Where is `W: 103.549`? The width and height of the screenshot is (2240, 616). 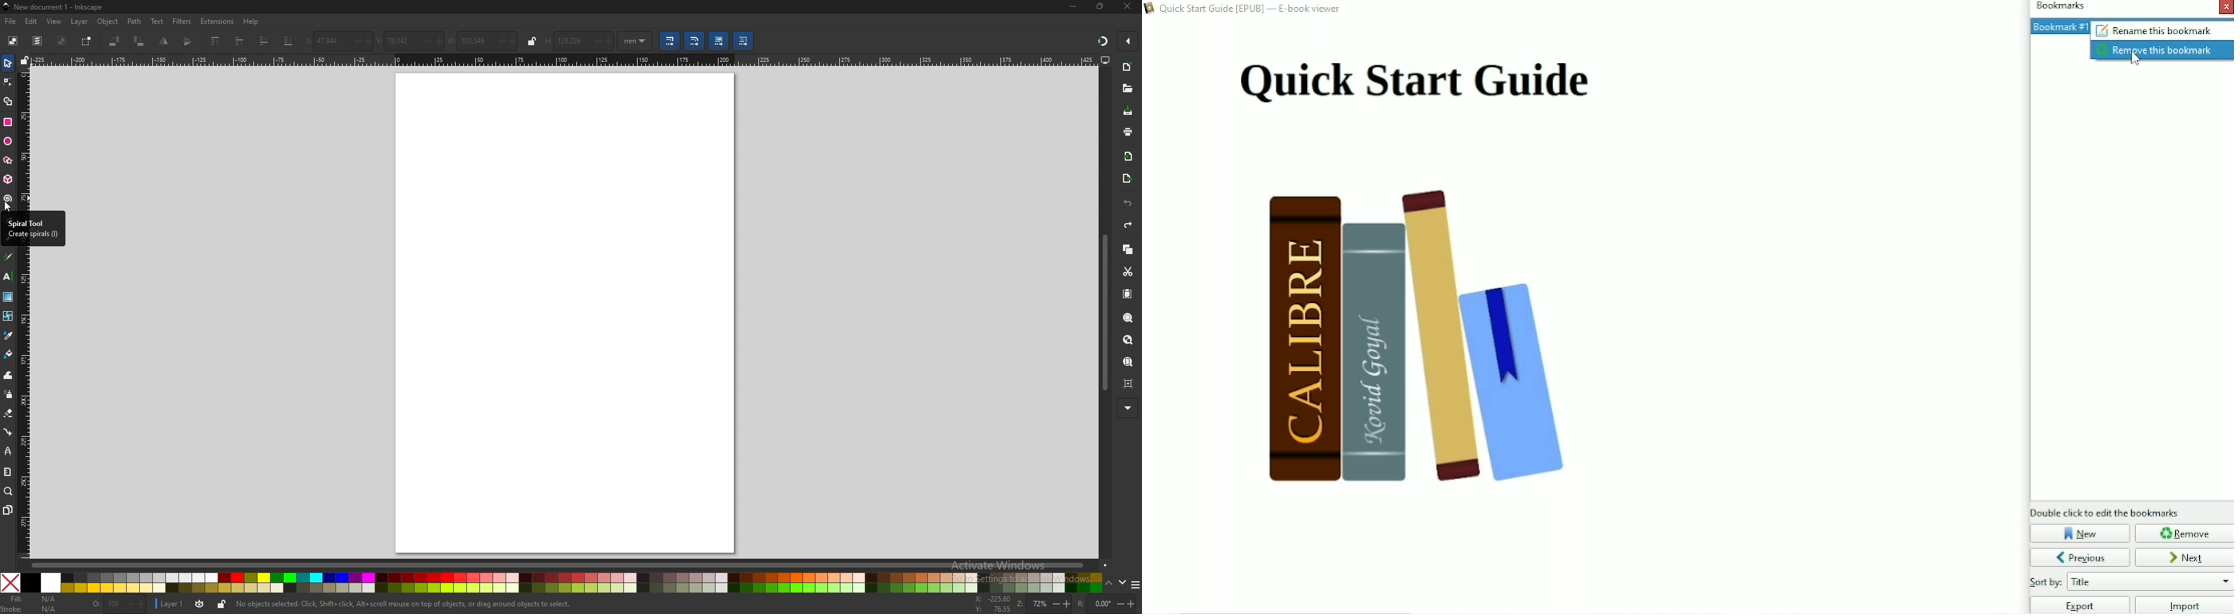 W: 103.549 is located at coordinates (483, 40).